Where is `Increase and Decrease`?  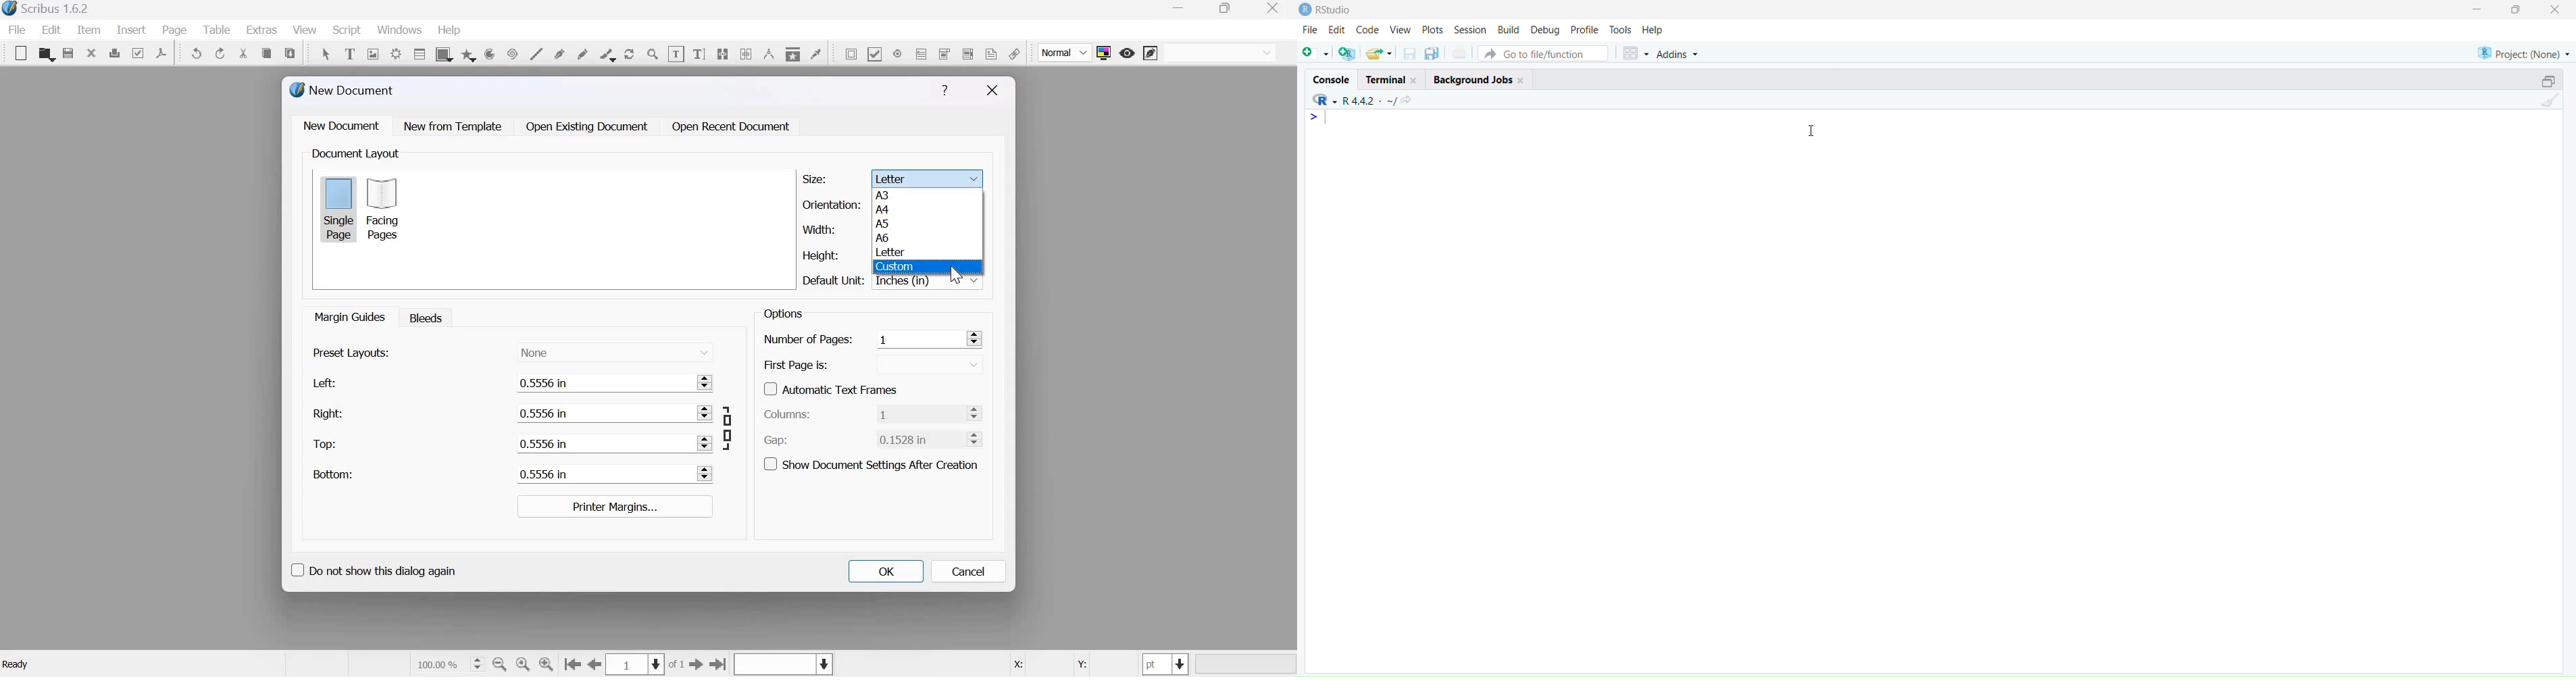 Increase and Decrease is located at coordinates (704, 443).